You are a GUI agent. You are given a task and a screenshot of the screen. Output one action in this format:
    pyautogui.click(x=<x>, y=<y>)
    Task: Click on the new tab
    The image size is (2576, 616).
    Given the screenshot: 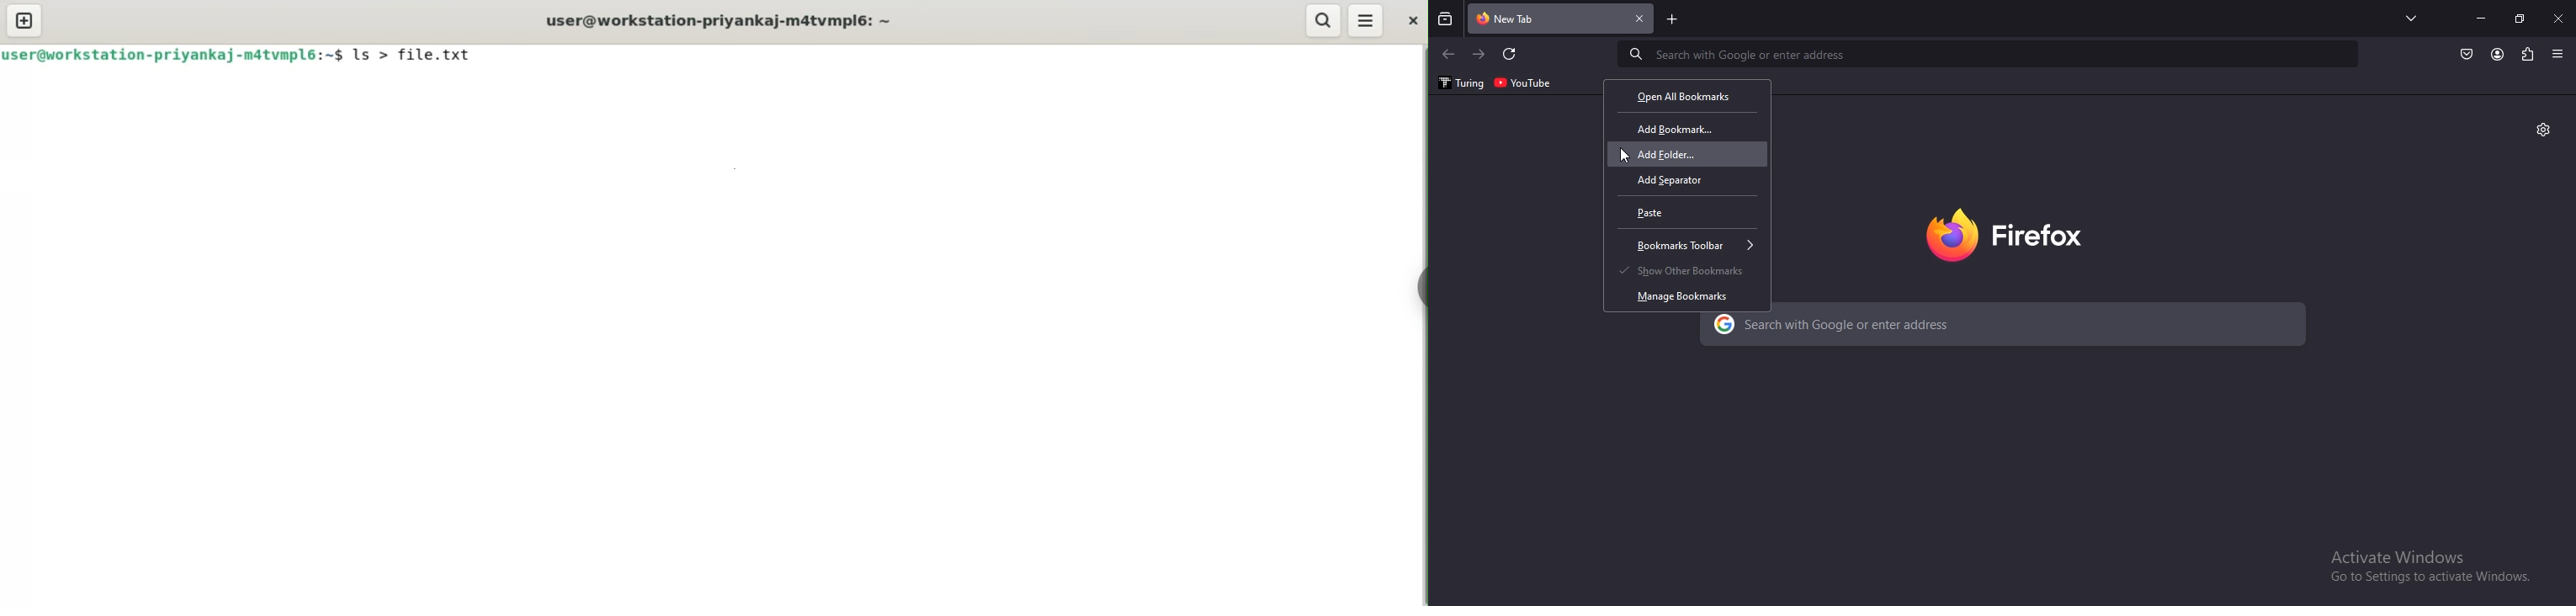 What is the action you would take?
    pyautogui.click(x=1673, y=21)
    